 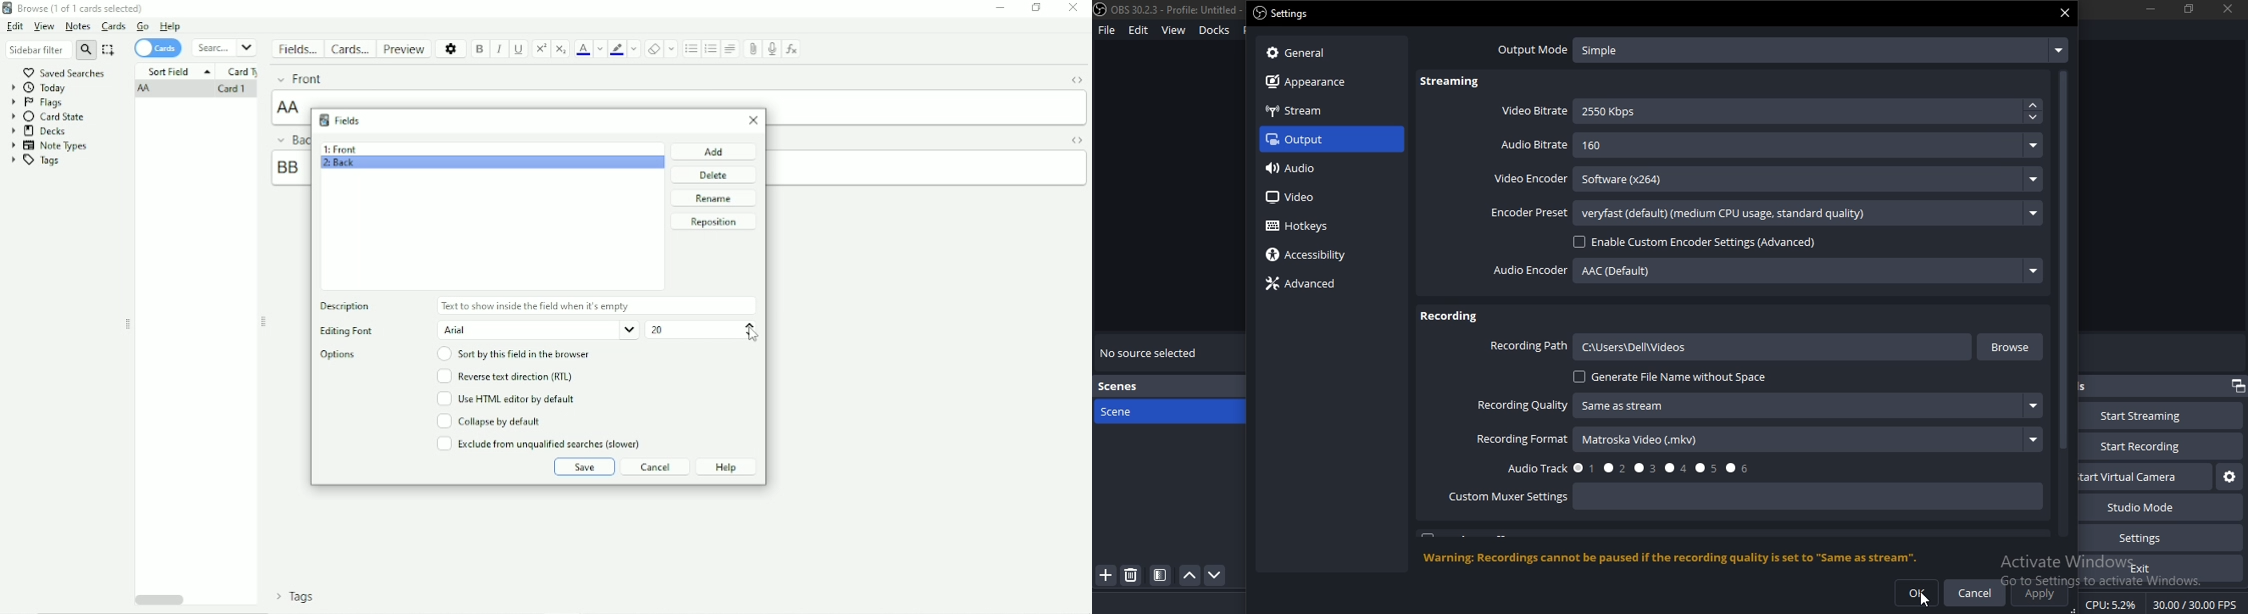 I want to click on View, so click(x=44, y=27).